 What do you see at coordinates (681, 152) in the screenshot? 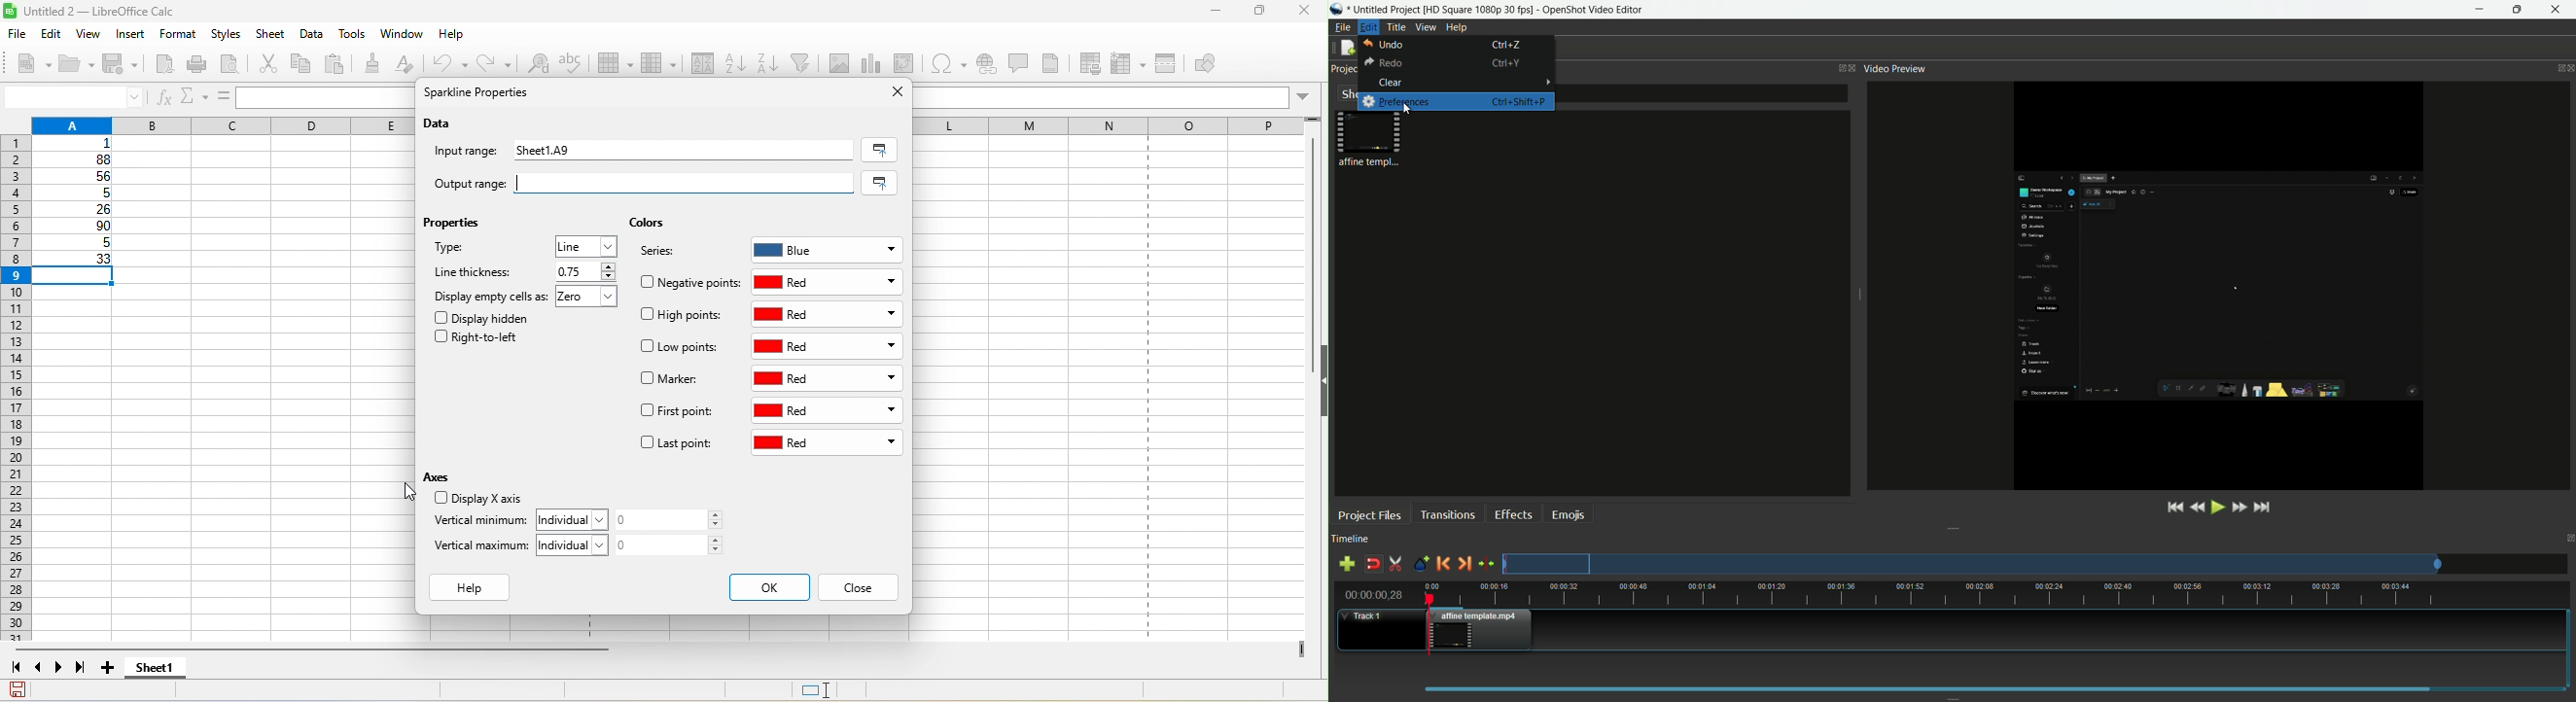
I see `sheet 1 a9` at bounding box center [681, 152].